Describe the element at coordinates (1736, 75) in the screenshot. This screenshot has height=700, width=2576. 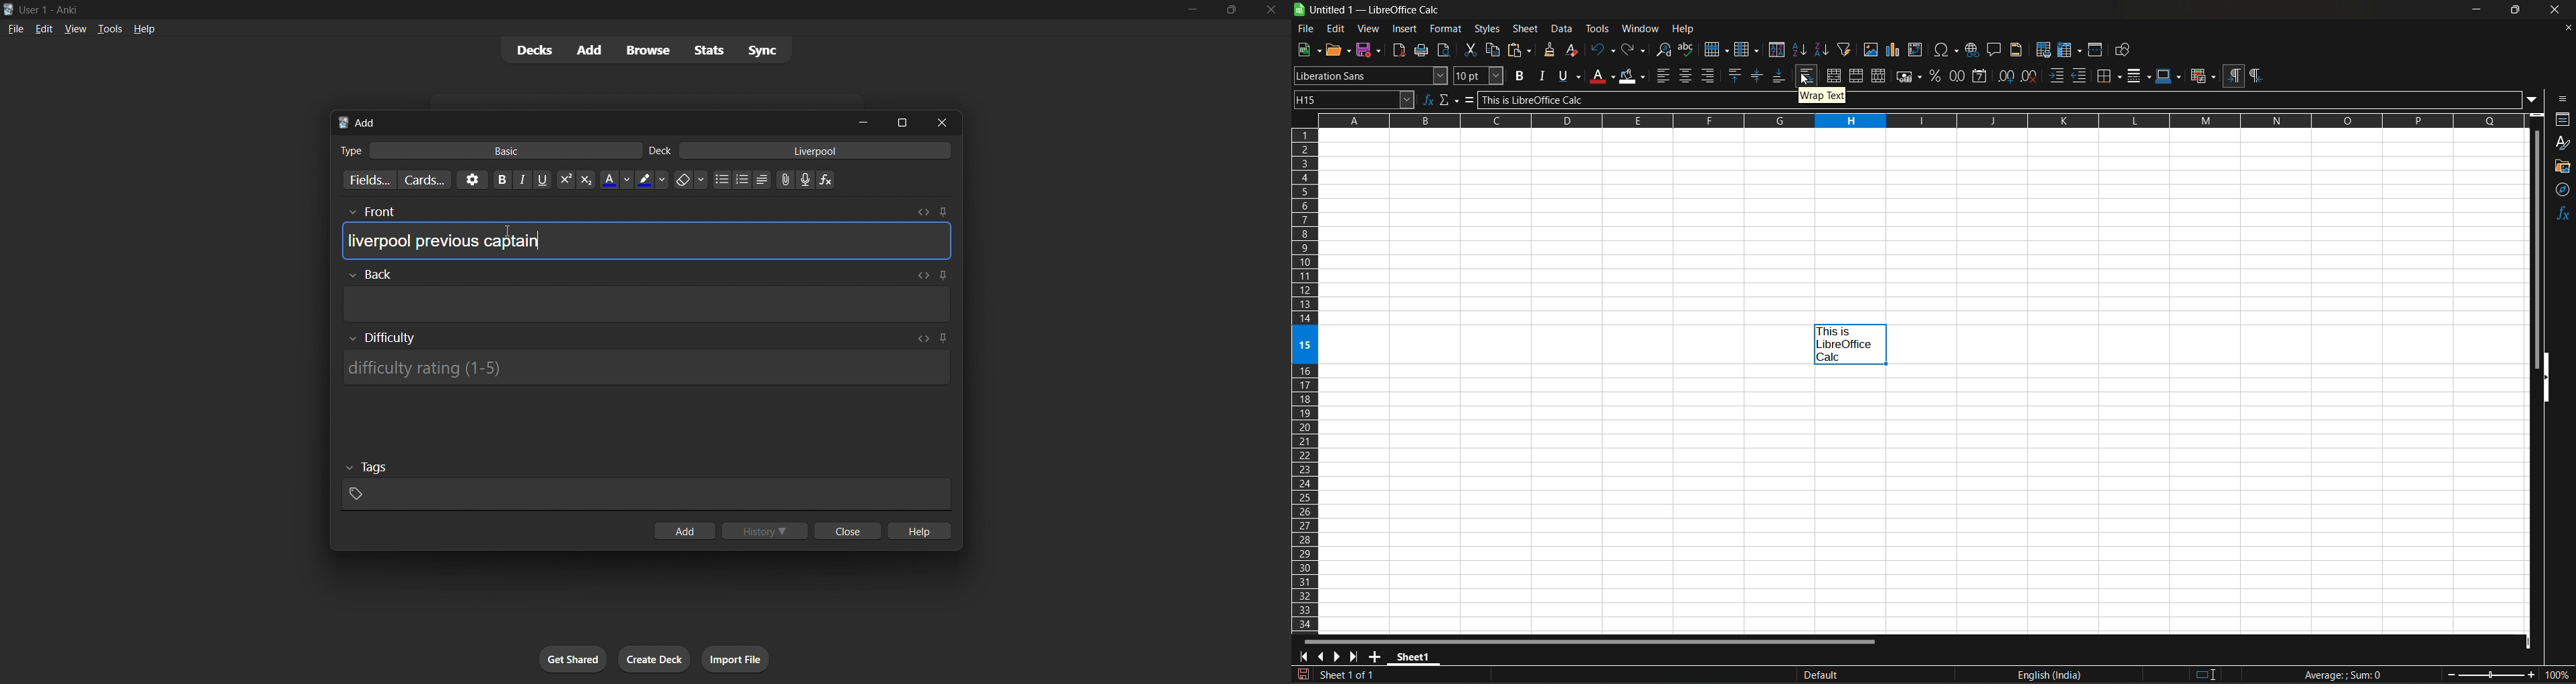
I see `align top` at that location.